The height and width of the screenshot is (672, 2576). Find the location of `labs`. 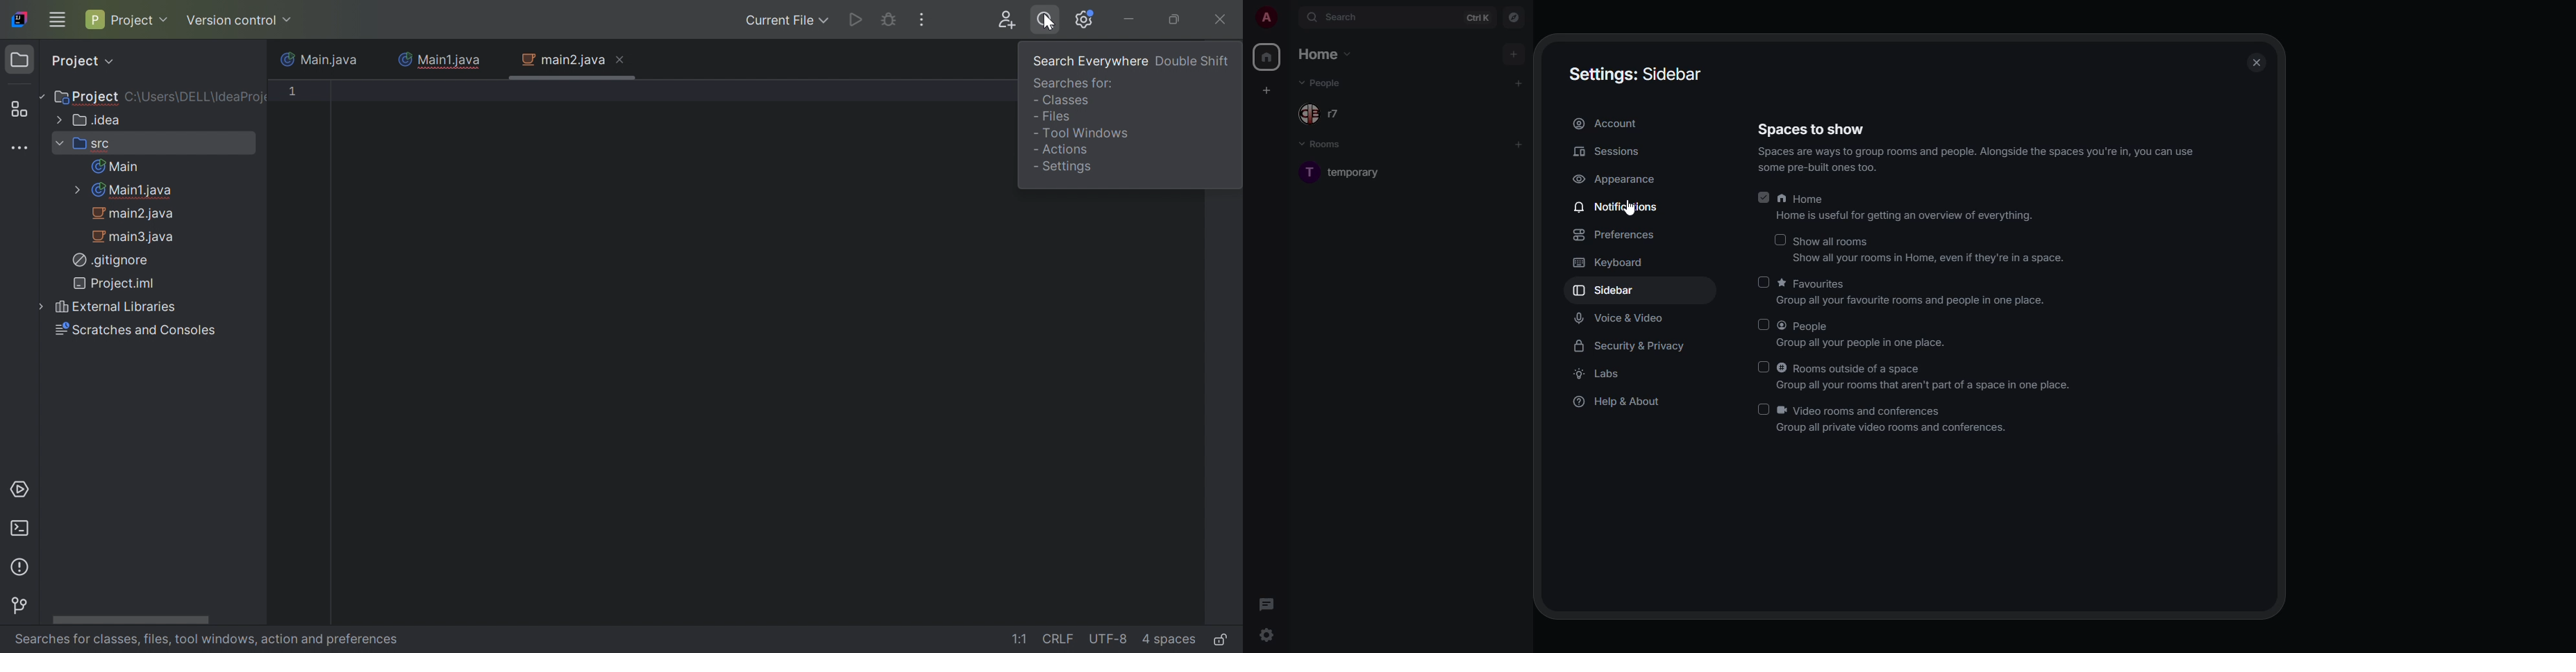

labs is located at coordinates (1601, 377).